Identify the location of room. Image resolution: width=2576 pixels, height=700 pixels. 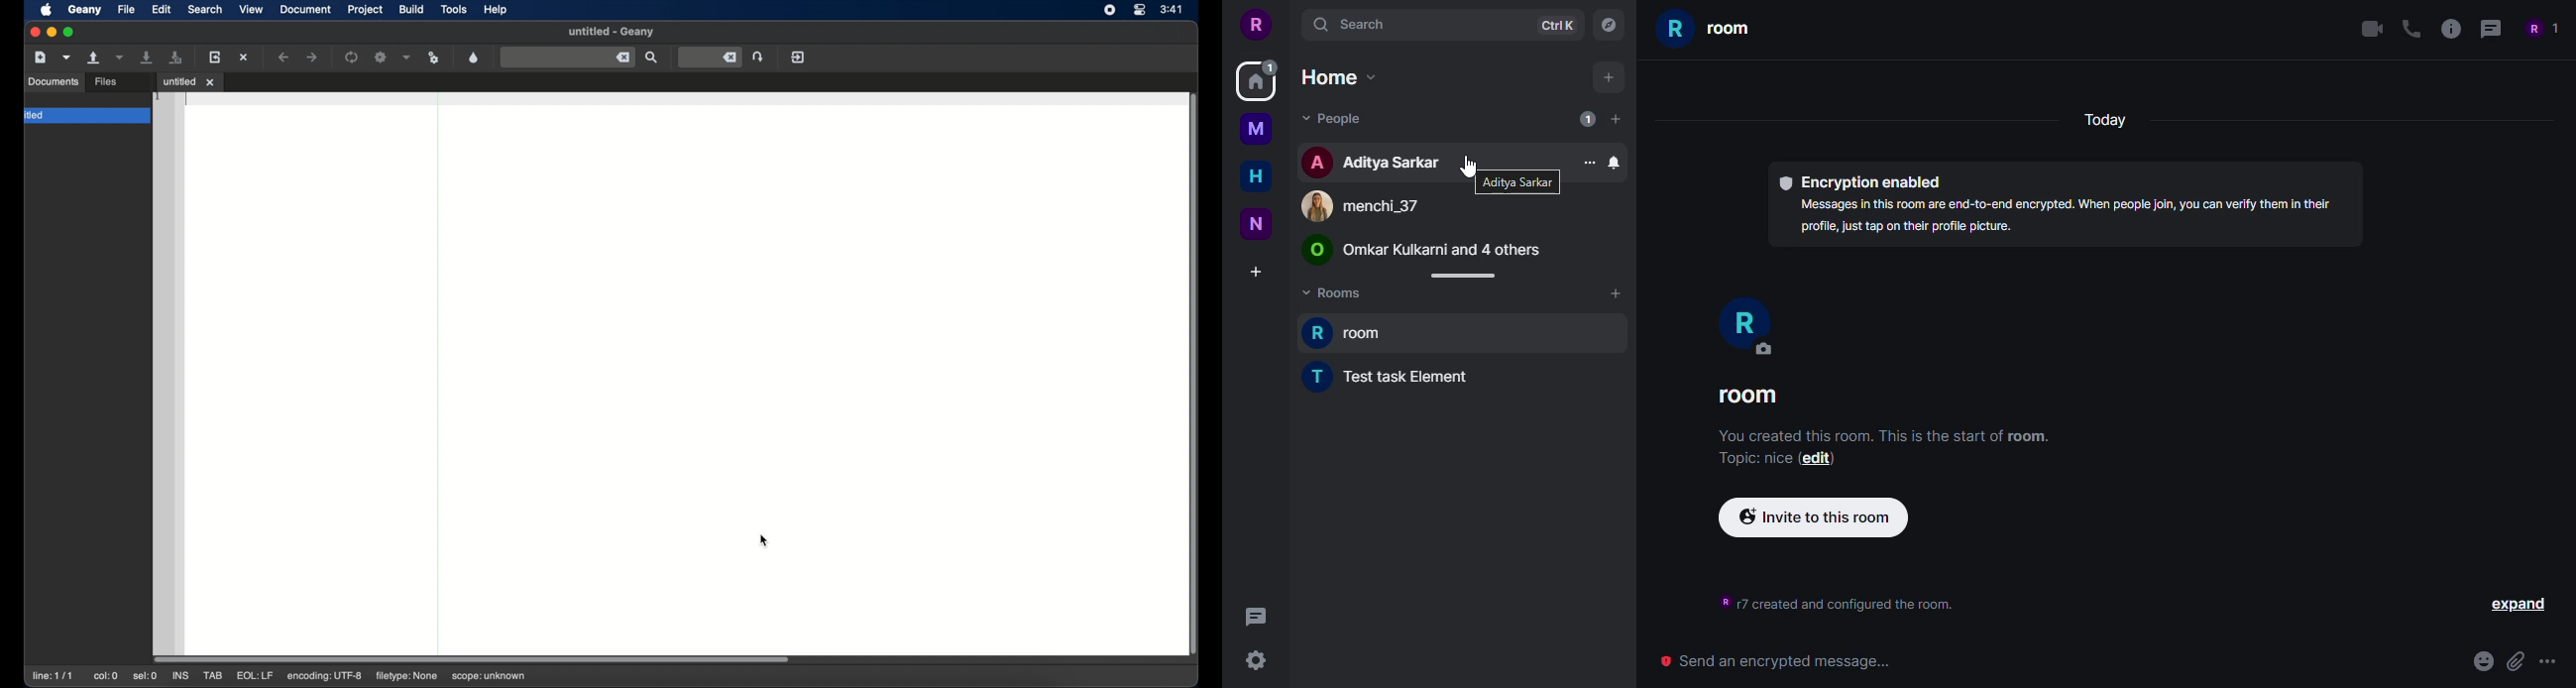
(1748, 396).